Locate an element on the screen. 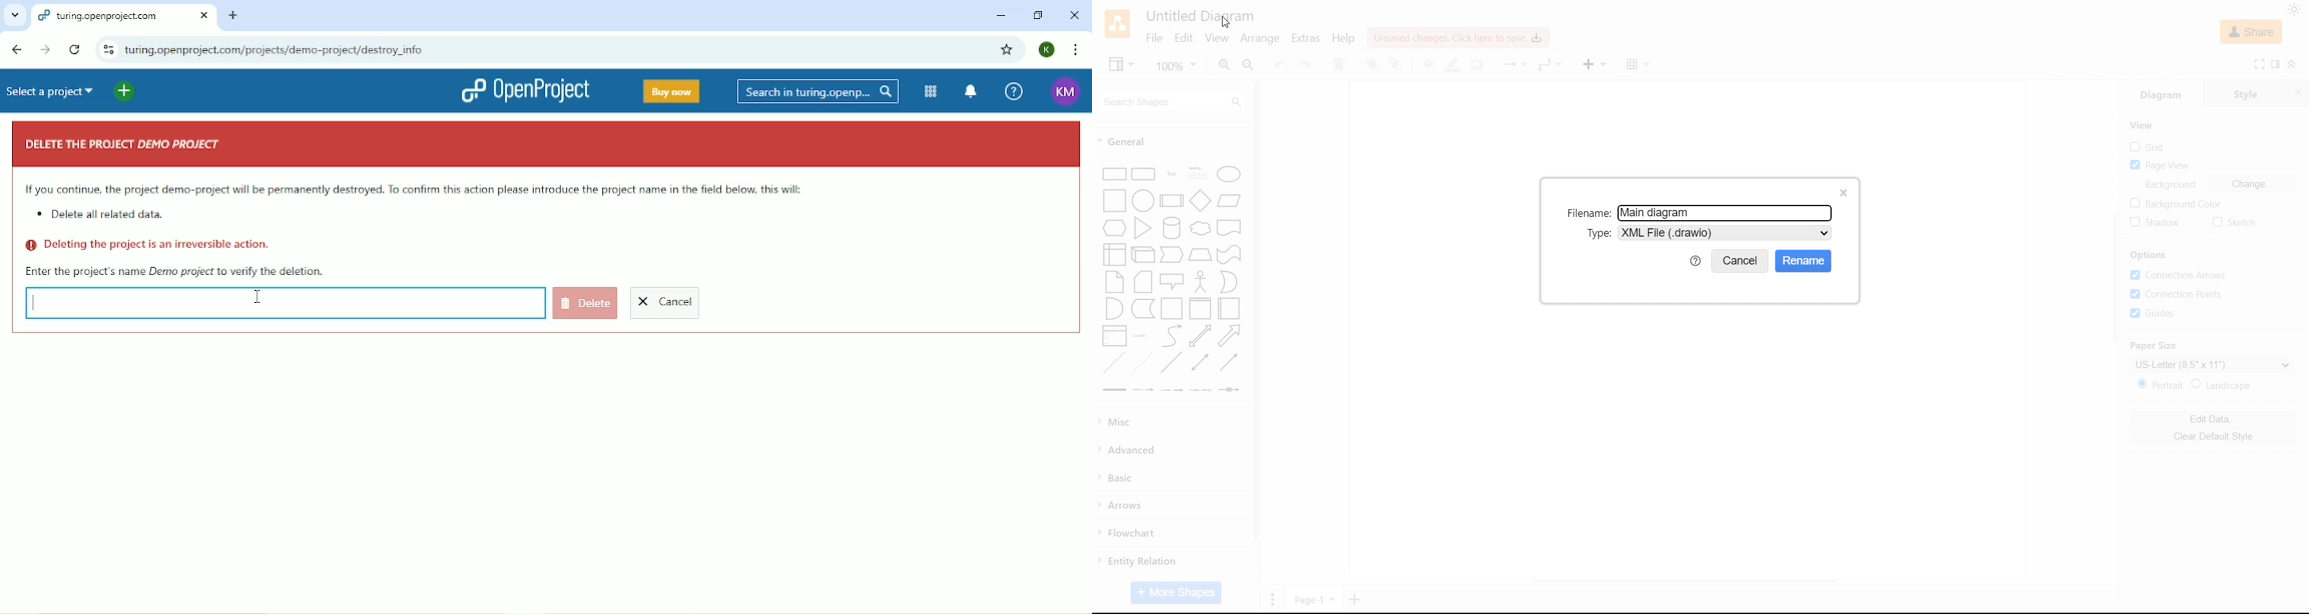 This screenshot has width=2324, height=616. Diagram  is located at coordinates (2161, 93).